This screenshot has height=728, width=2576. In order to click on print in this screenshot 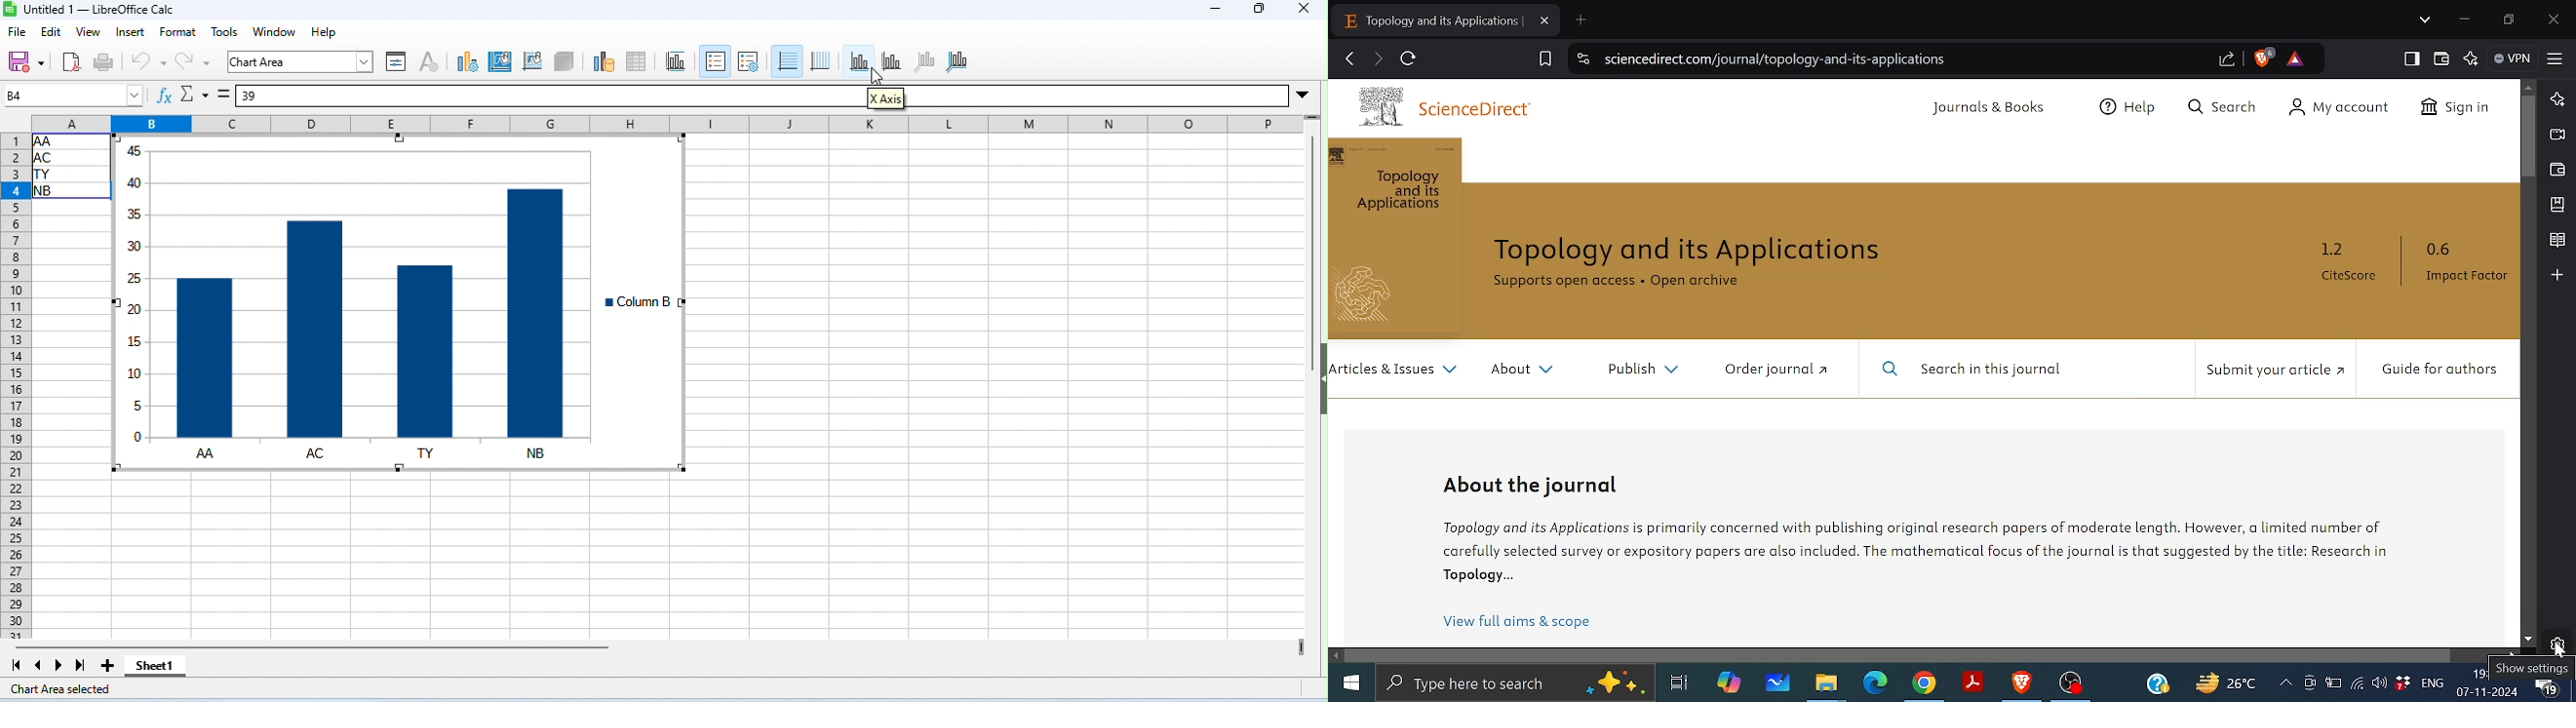, I will do `click(101, 62)`.